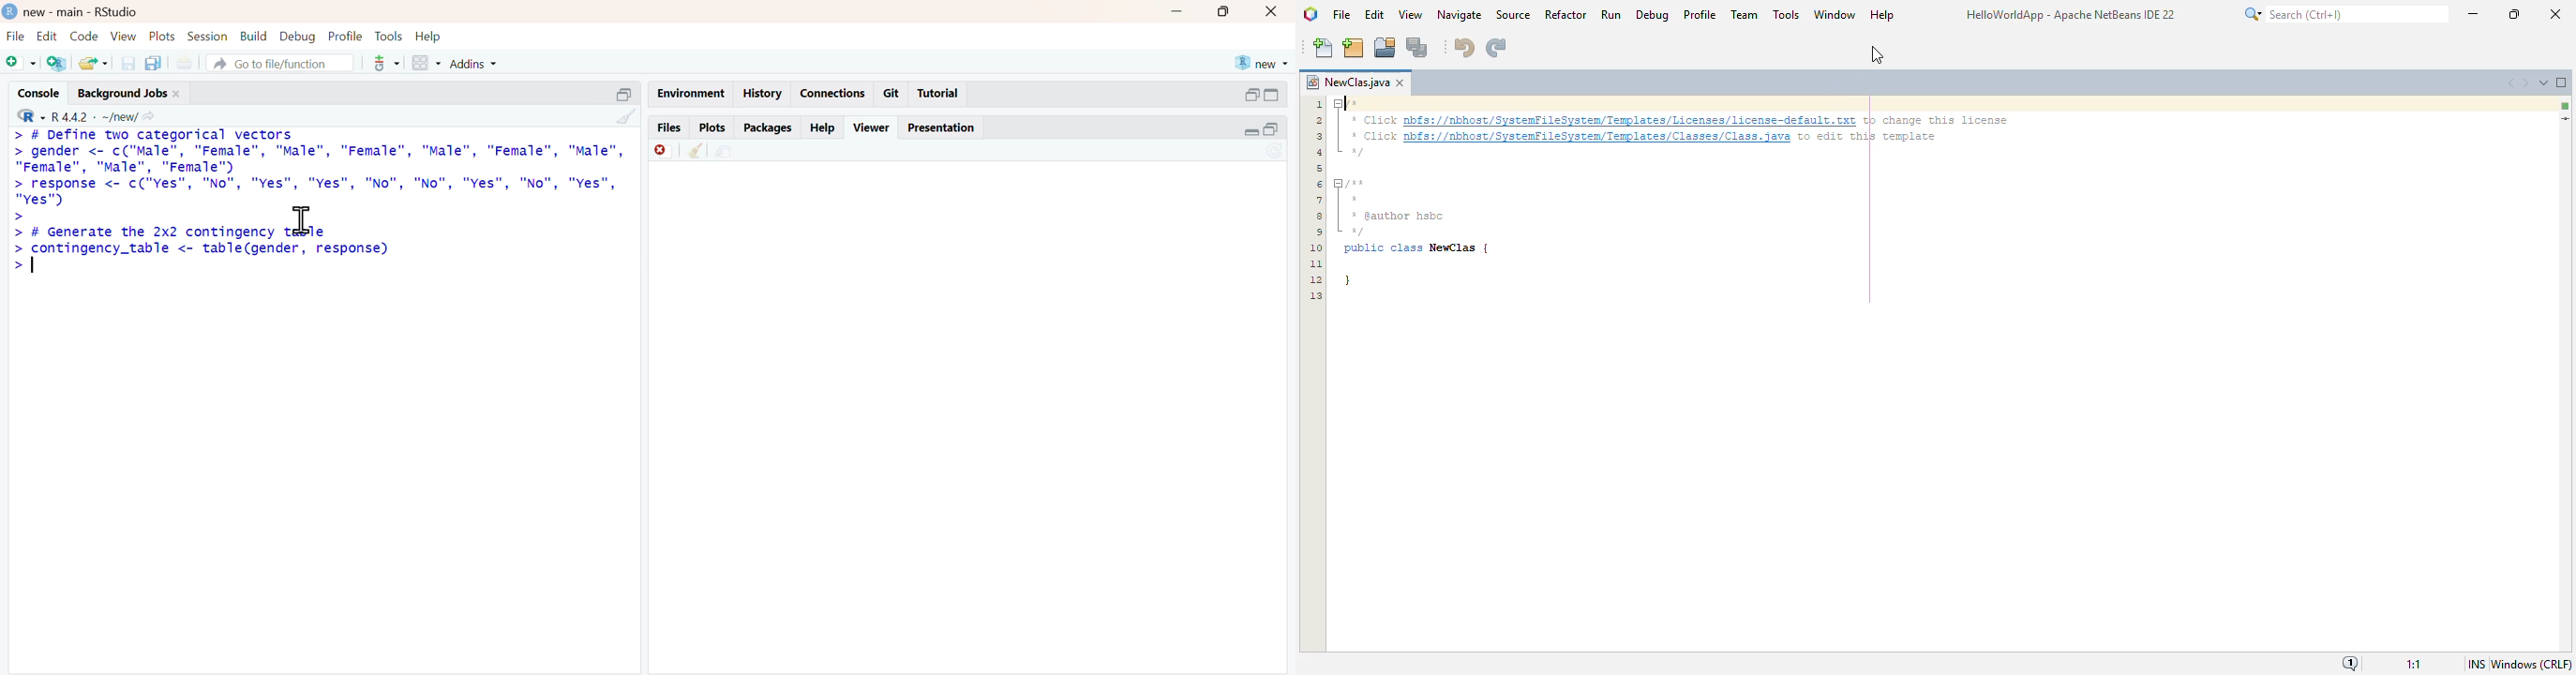 This screenshot has width=2576, height=700. What do you see at coordinates (319, 176) in the screenshot?
I see `> # Define two categorical vectors> gender <- c("Male", "Female", "Male", "Female", "Male", "Female", "Male","Female", "Male", "Female")> response <- c("Yes", "No", "ves", "Yes", "No", "No", "Yes", "No", "ves","Yes">` at bounding box center [319, 176].